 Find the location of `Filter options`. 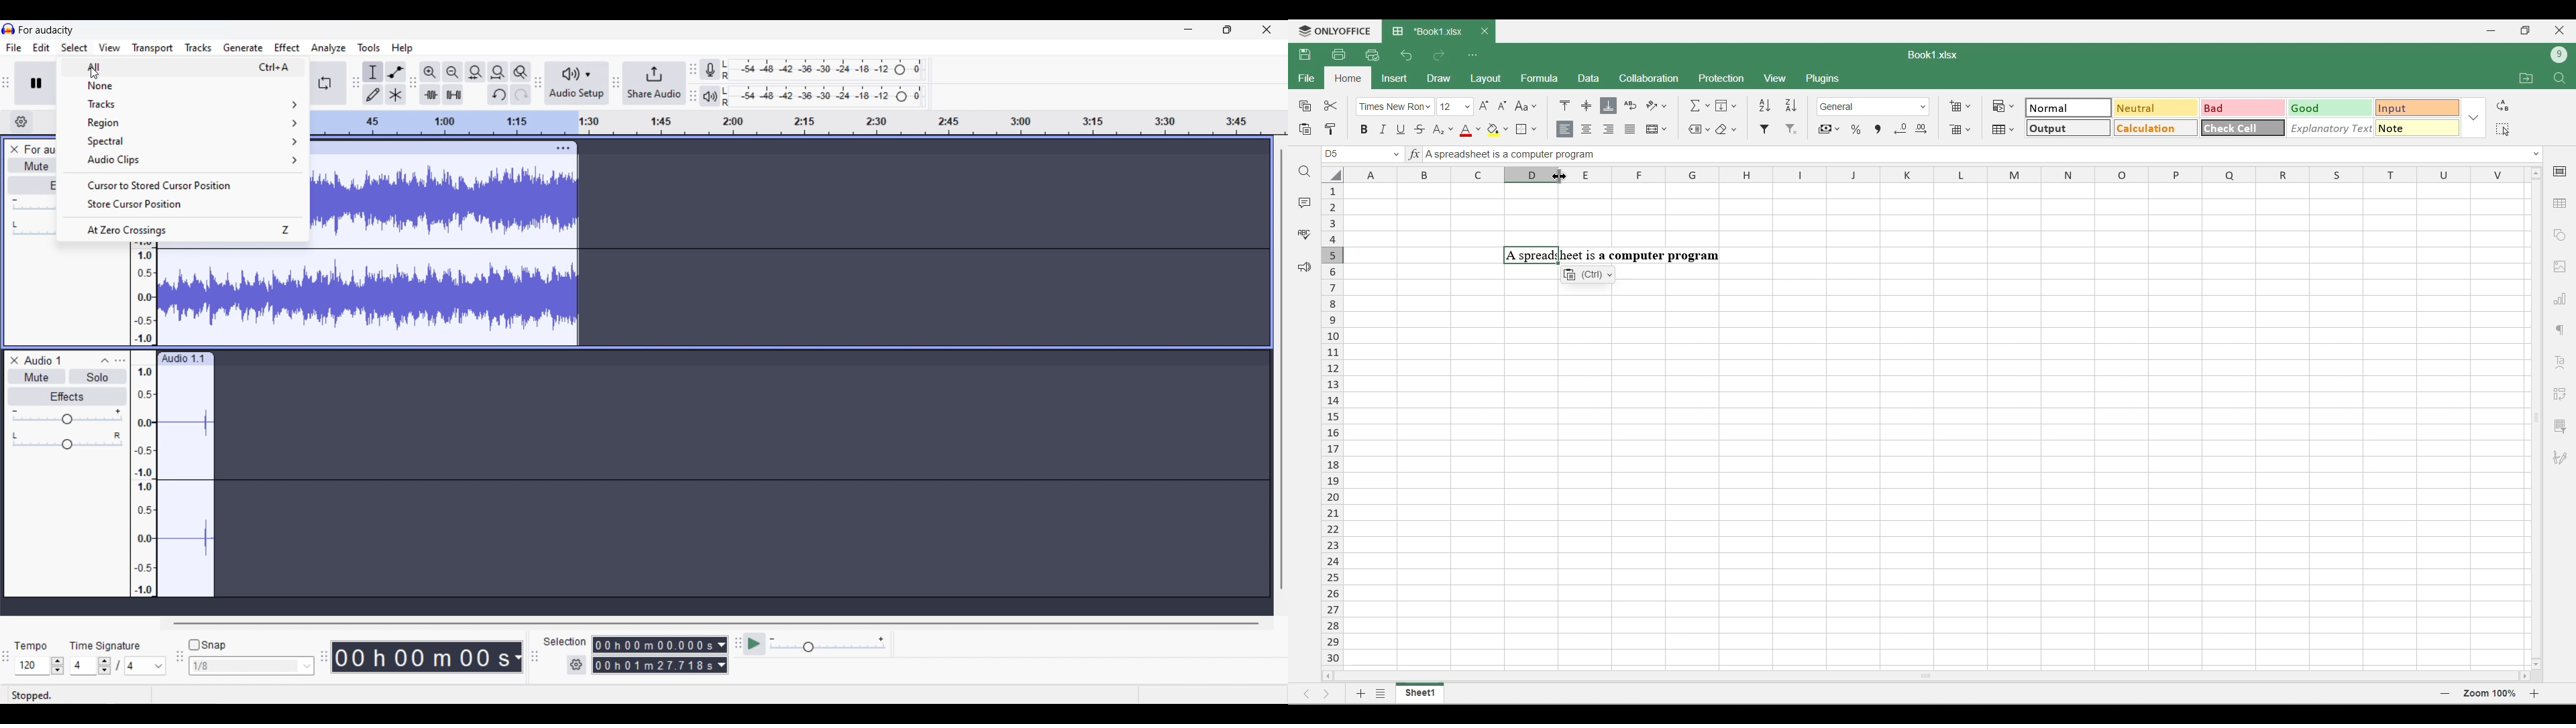

Filter options is located at coordinates (1778, 129).